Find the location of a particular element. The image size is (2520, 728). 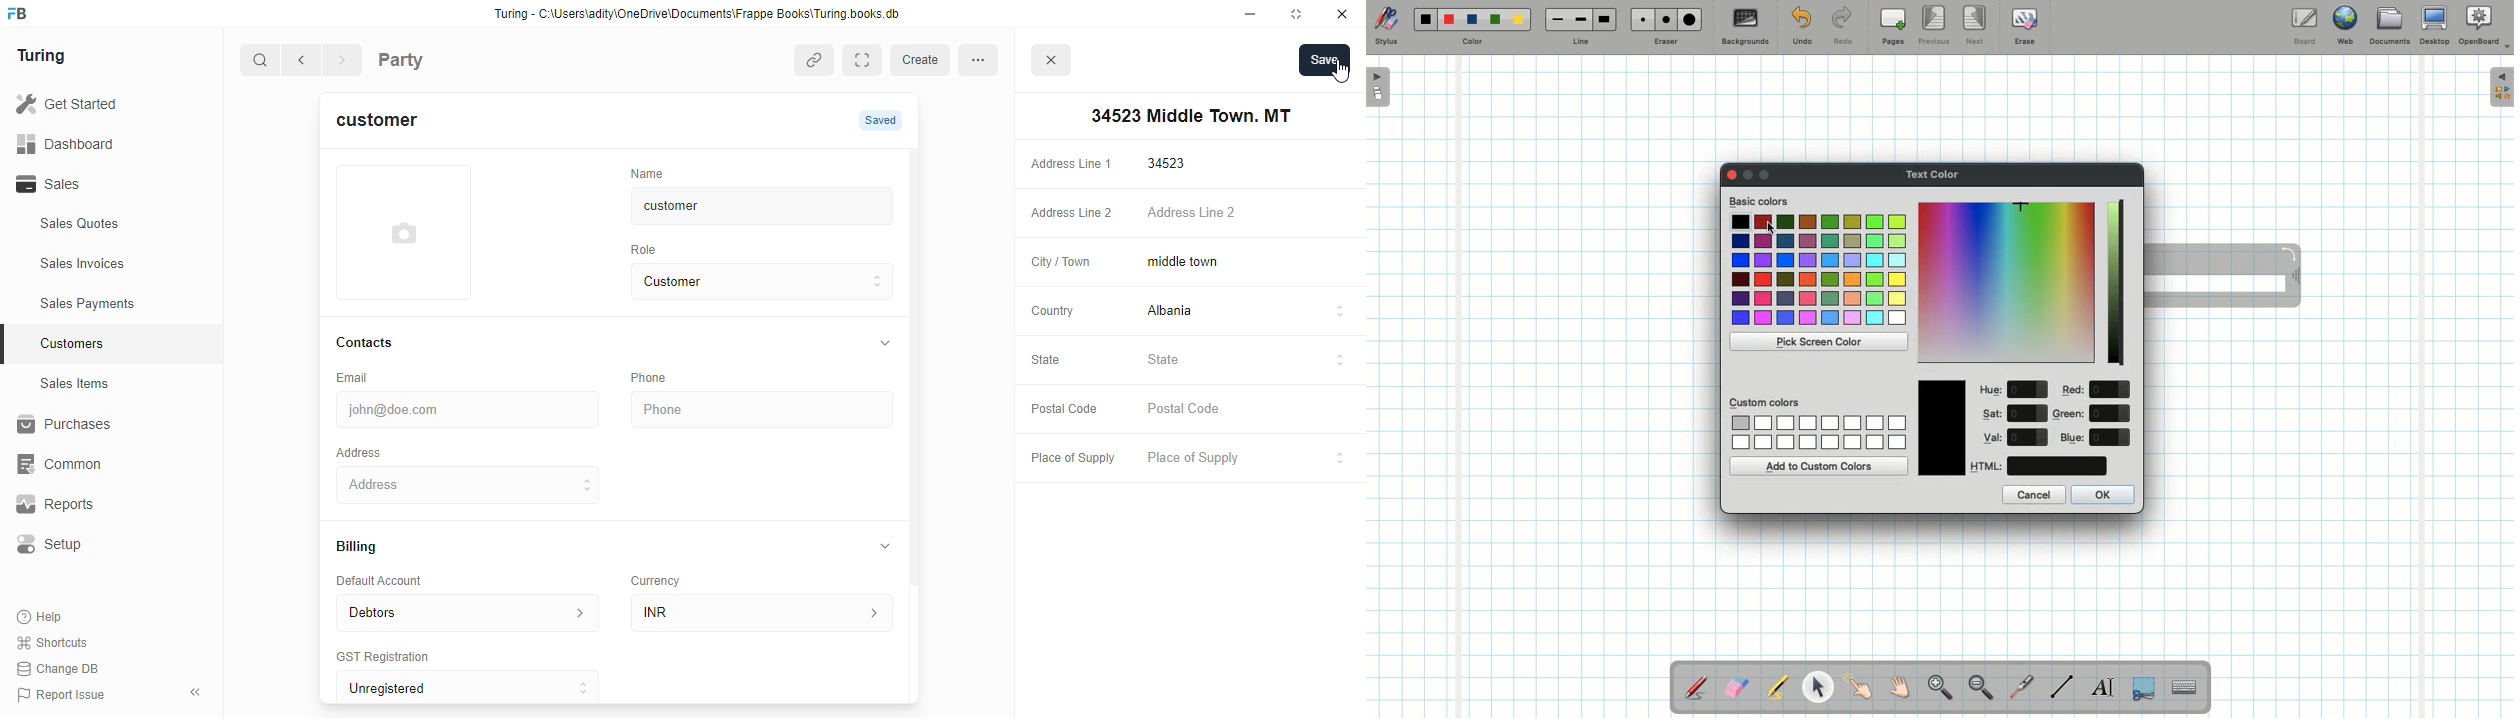

Pointer is located at coordinates (1859, 687).